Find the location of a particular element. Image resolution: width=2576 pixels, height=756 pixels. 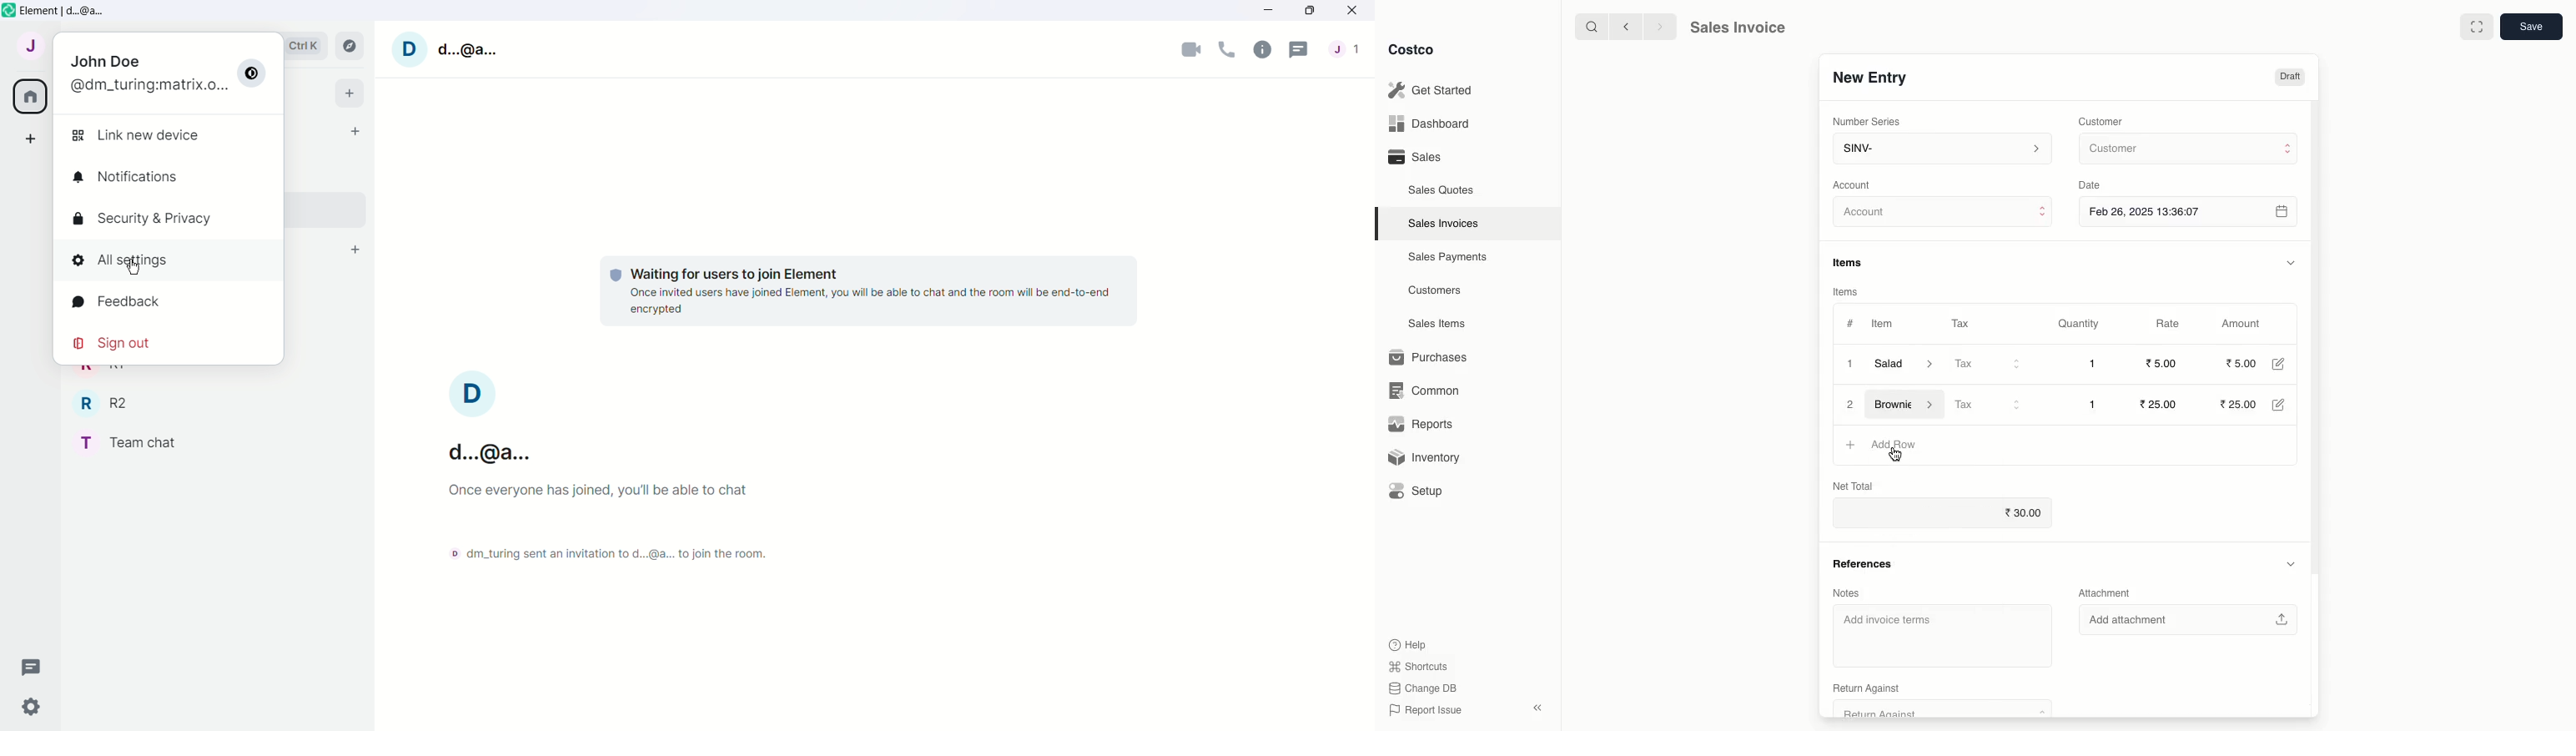

Sales Invoices is located at coordinates (1444, 224).